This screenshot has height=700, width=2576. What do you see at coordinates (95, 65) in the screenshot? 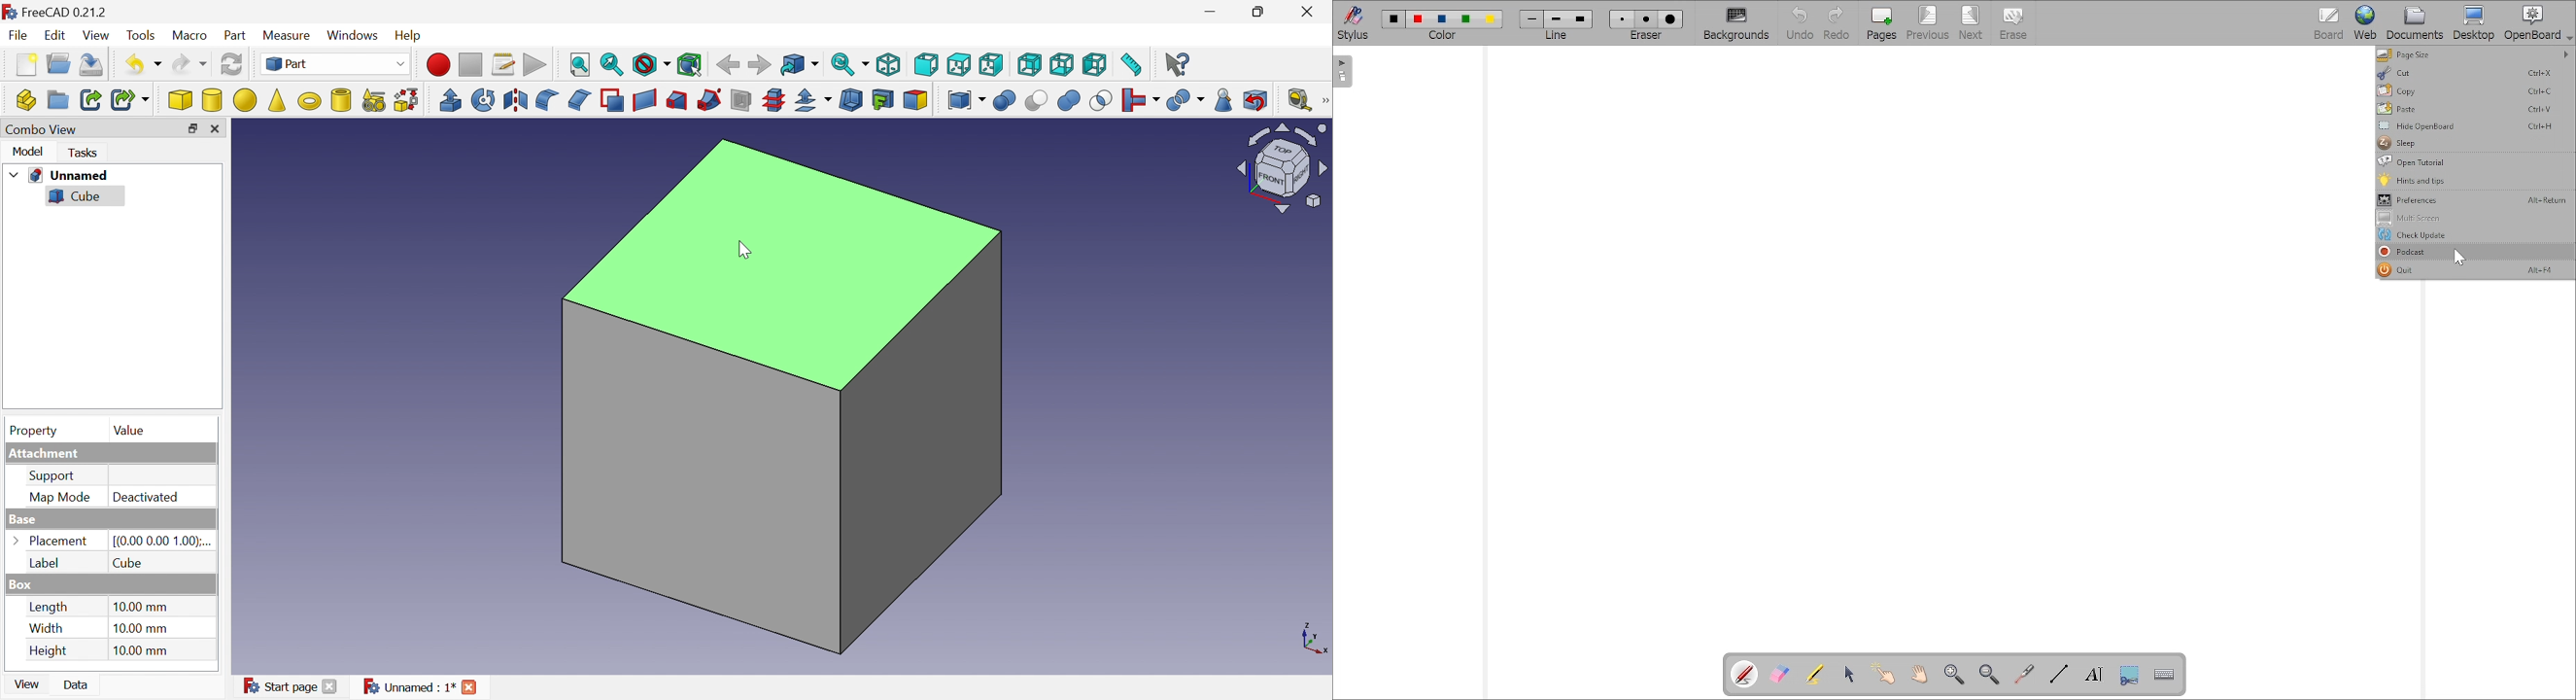
I see `Save` at bounding box center [95, 65].